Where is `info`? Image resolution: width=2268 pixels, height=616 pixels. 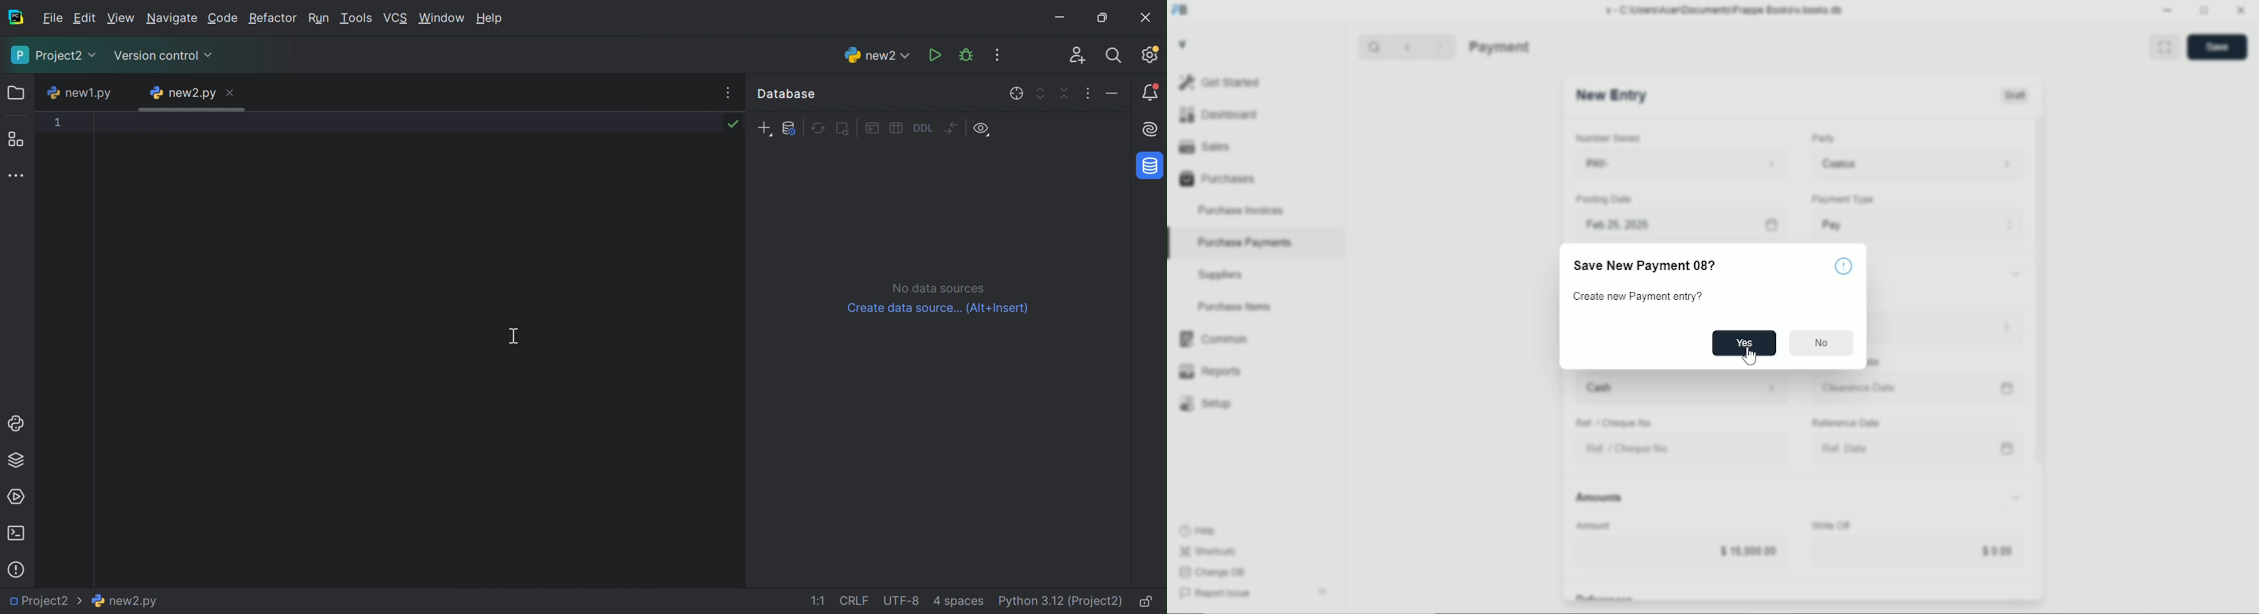
info is located at coordinates (1845, 266).